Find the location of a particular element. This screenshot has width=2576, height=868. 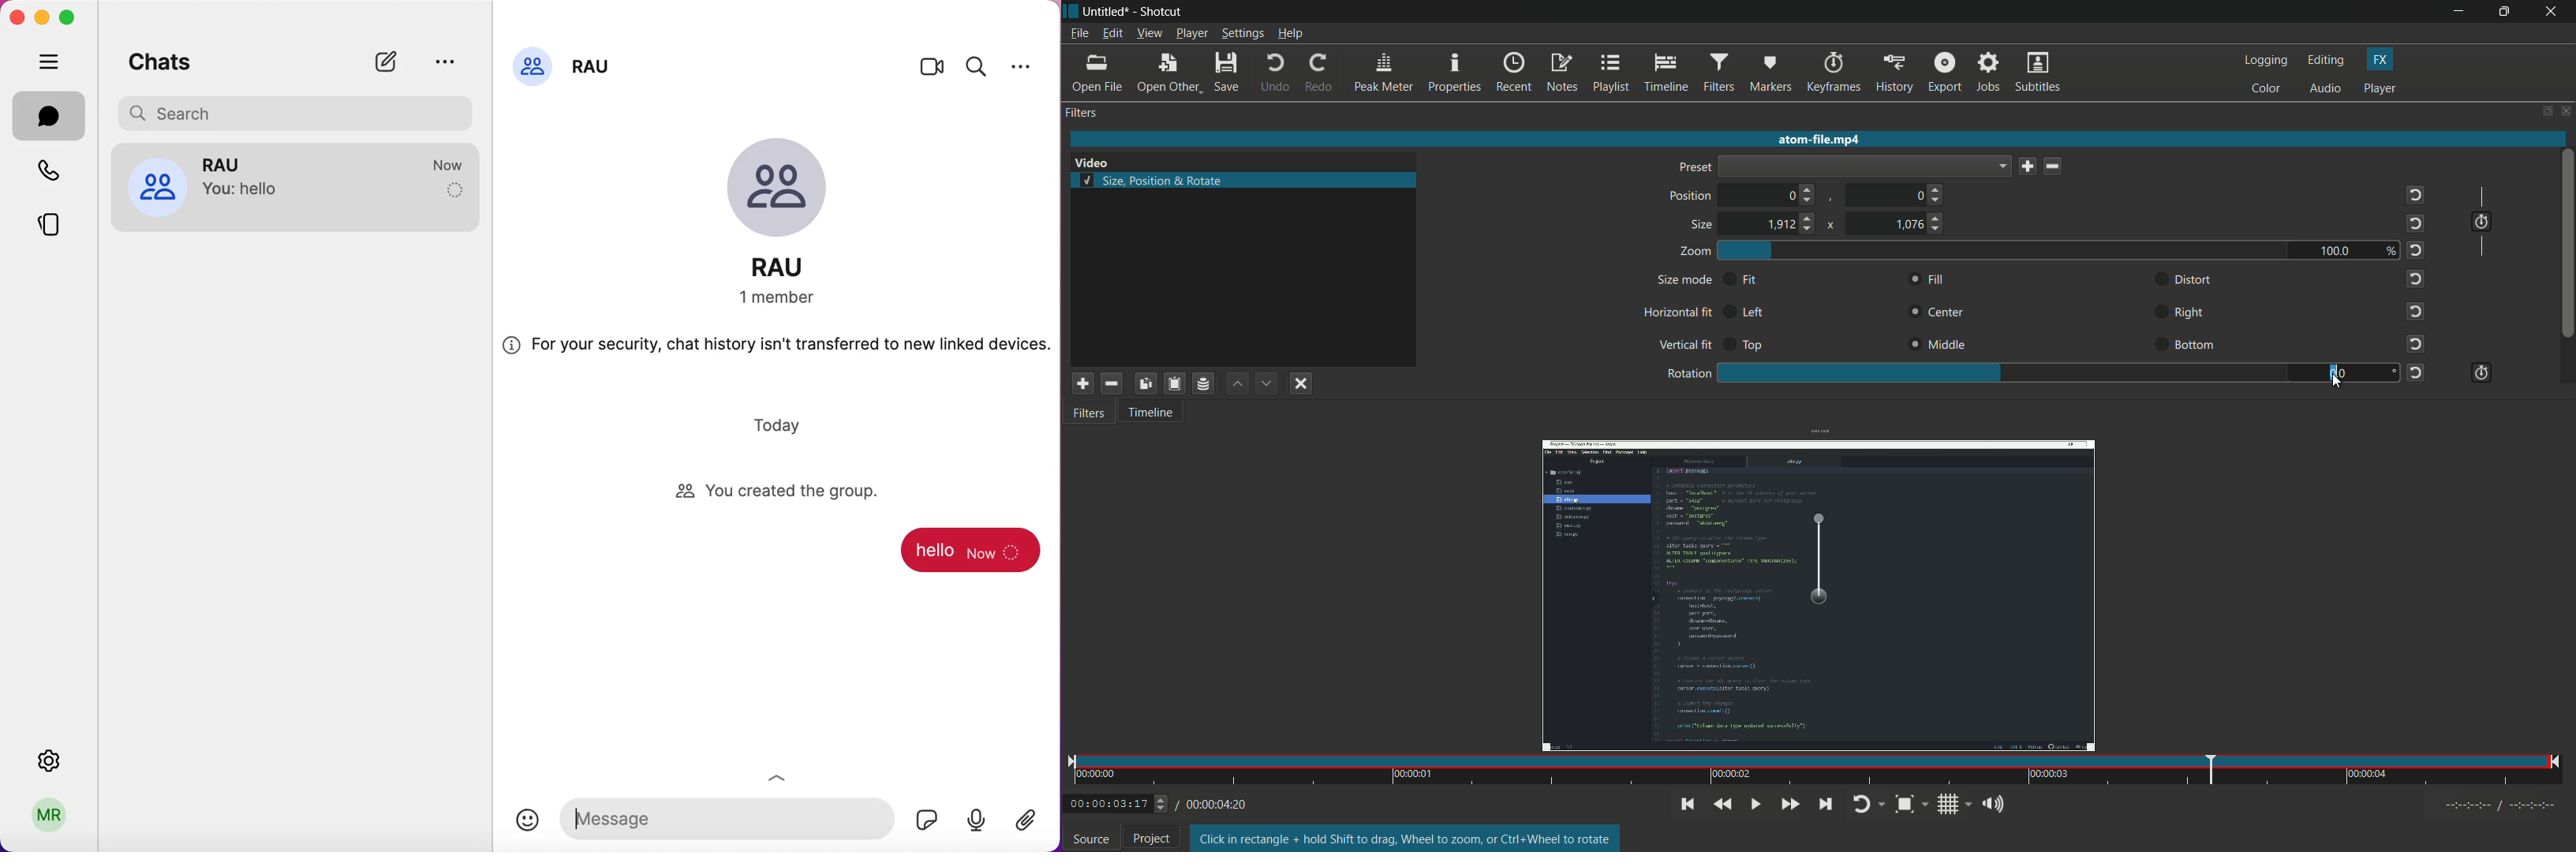

close is located at coordinates (17, 17).